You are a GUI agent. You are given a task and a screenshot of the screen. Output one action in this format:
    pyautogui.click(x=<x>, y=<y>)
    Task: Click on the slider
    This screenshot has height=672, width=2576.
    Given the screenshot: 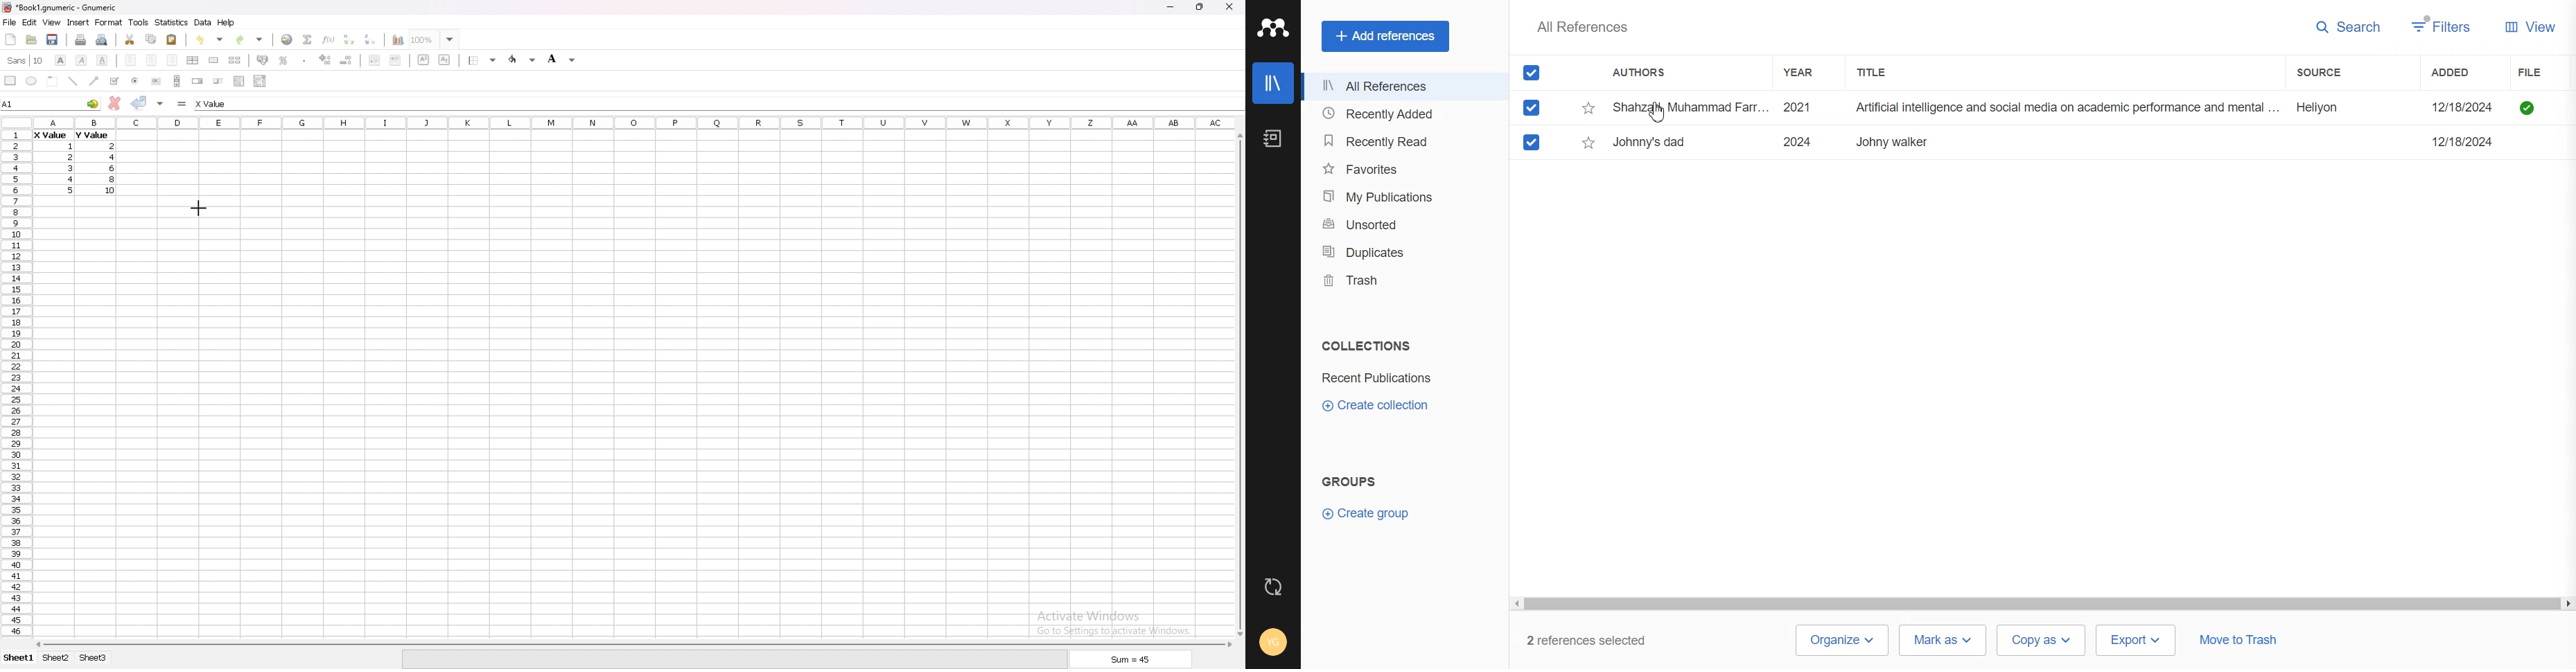 What is the action you would take?
    pyautogui.click(x=219, y=80)
    